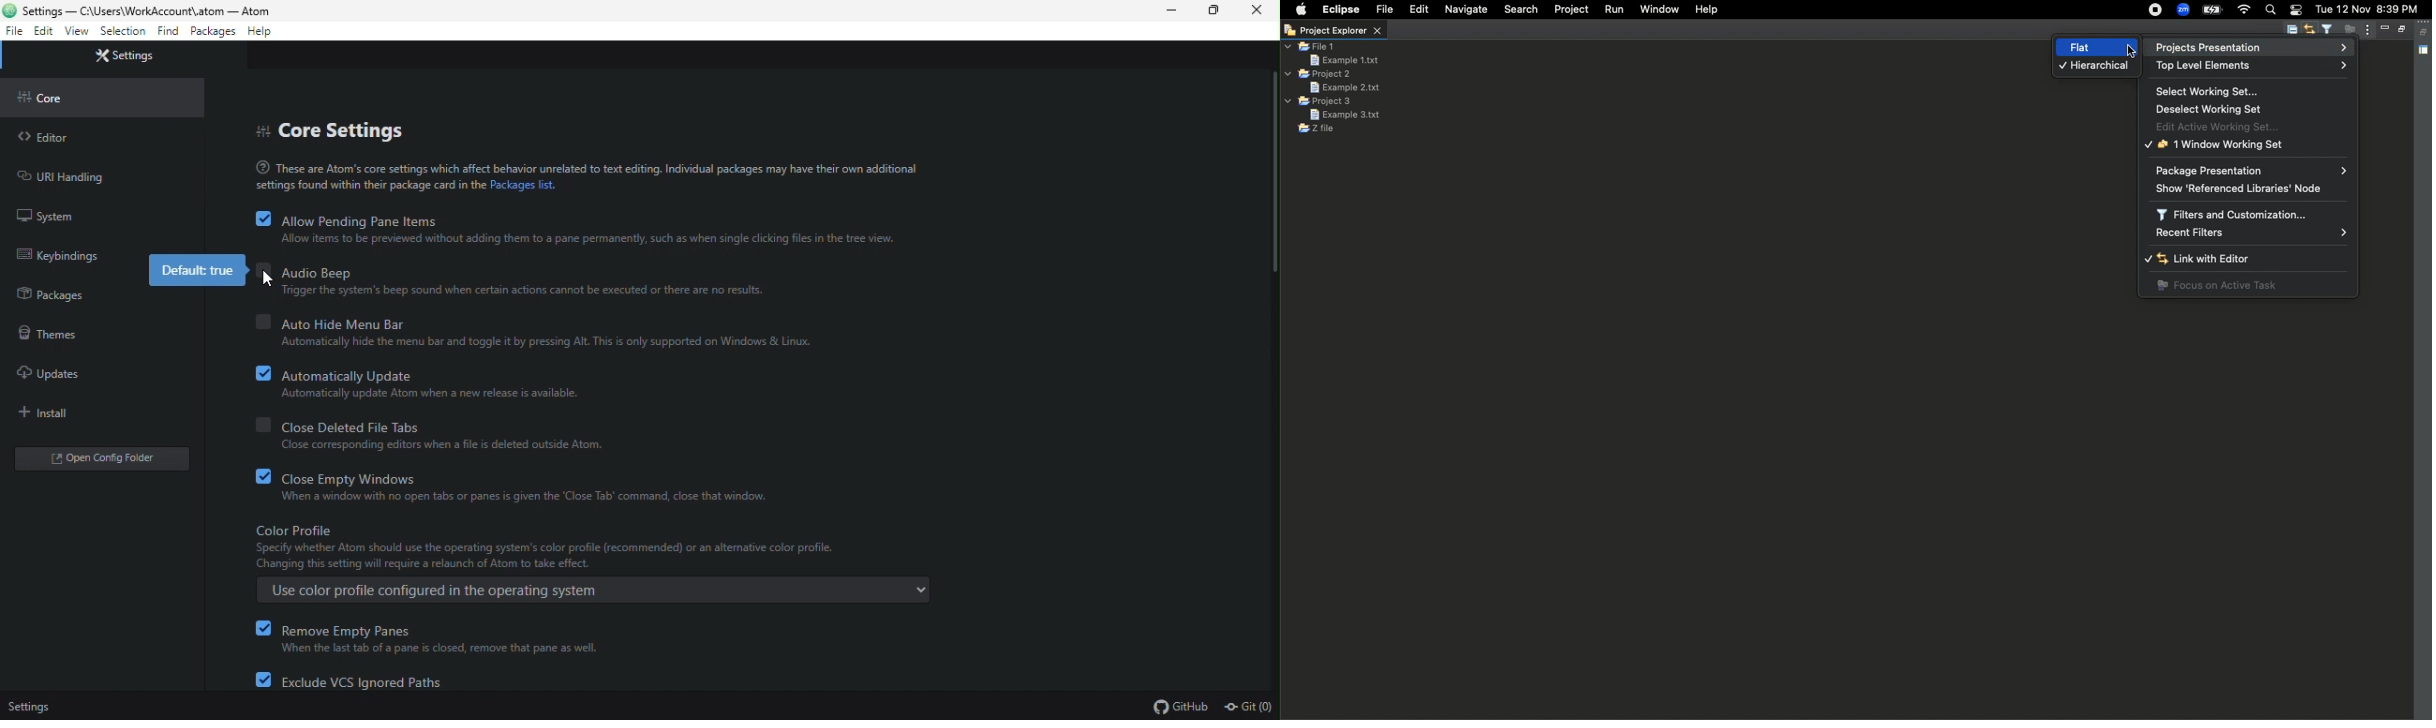  I want to click on Run, so click(1614, 10).